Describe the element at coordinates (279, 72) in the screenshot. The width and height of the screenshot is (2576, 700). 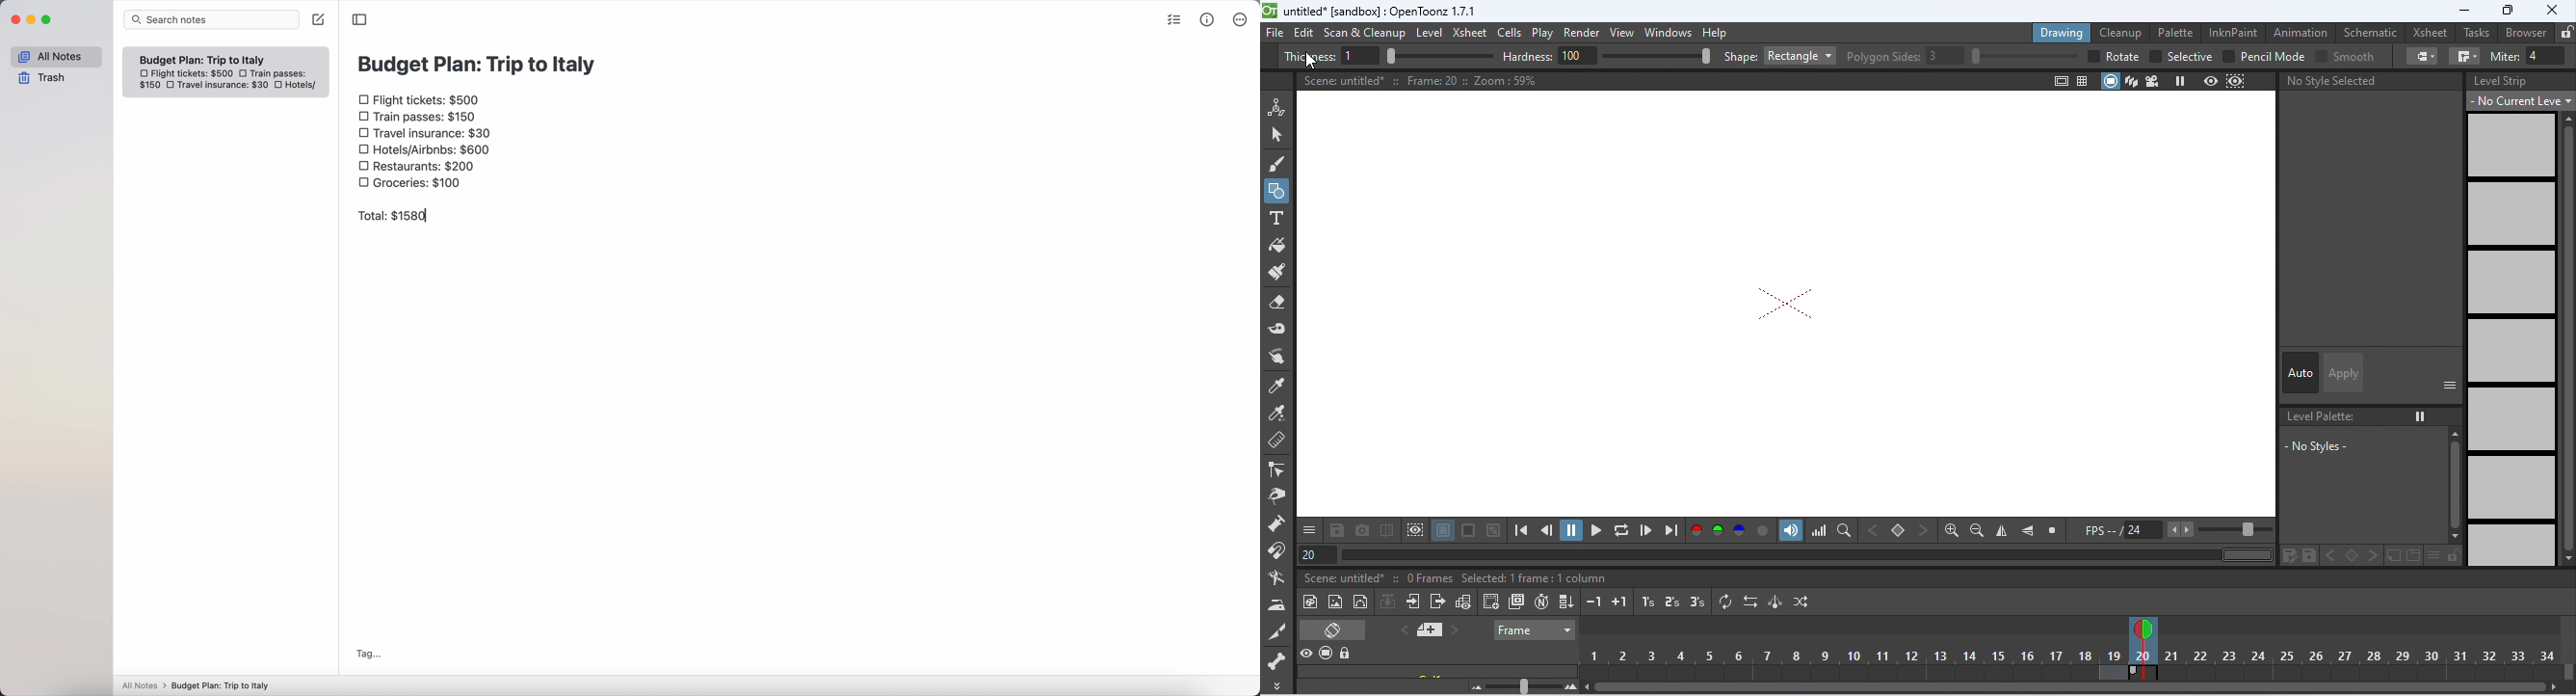
I see `train passes` at that location.